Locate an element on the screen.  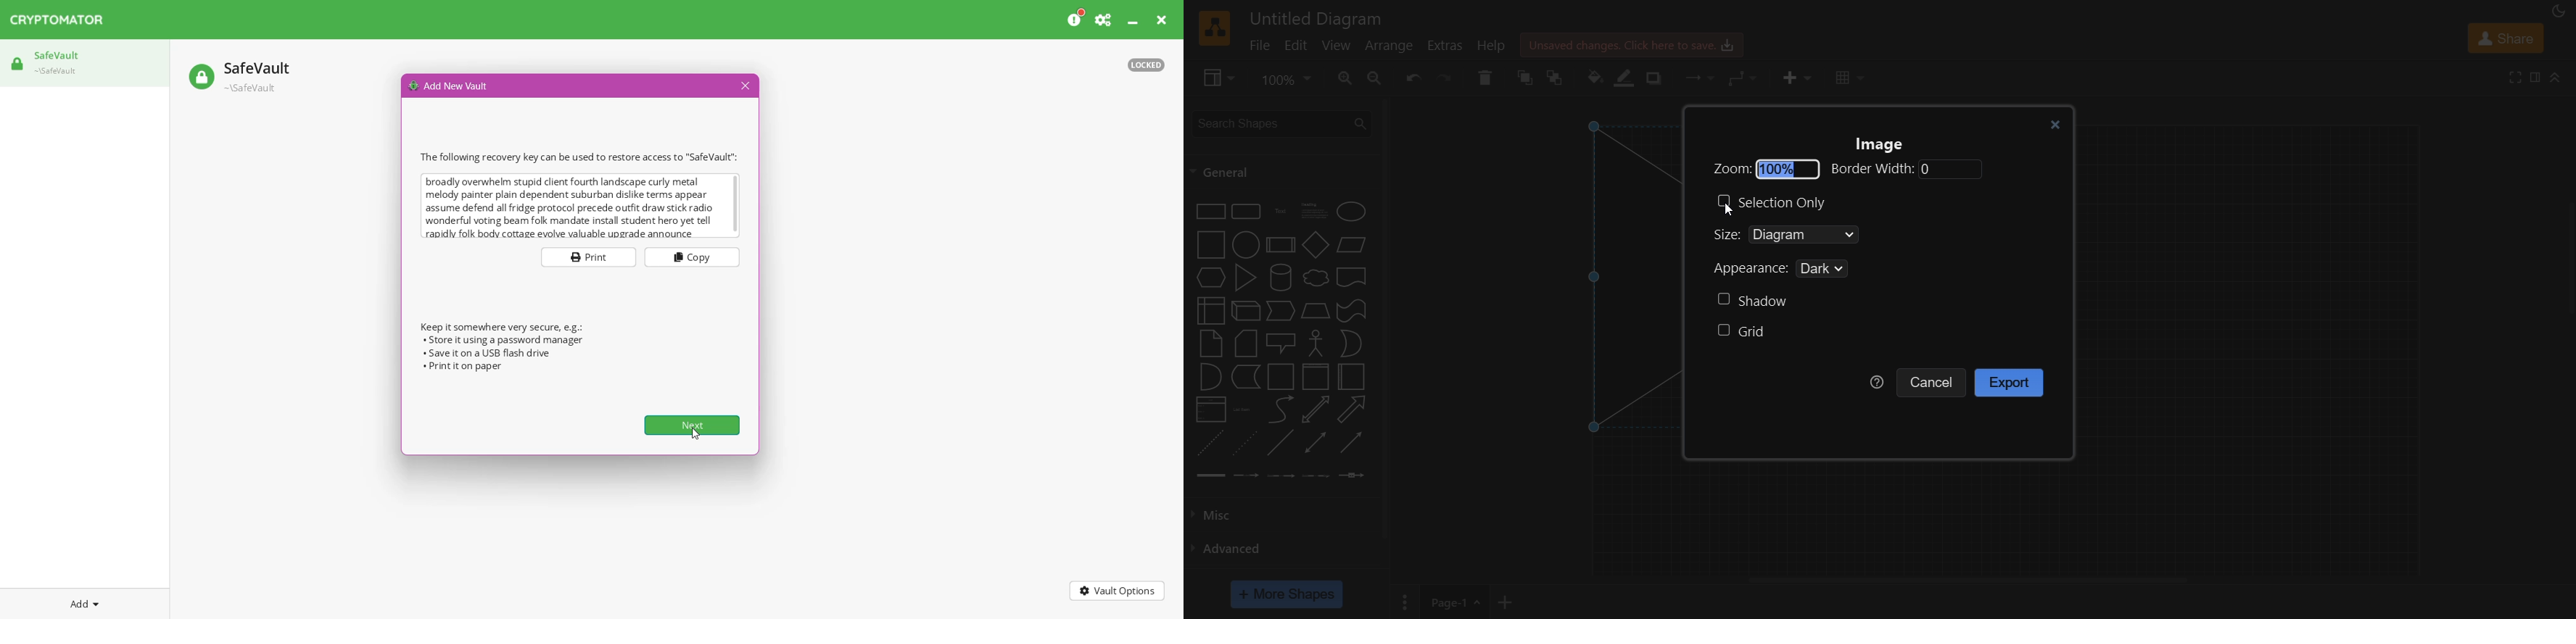
Print it on paper is located at coordinates (462, 367).